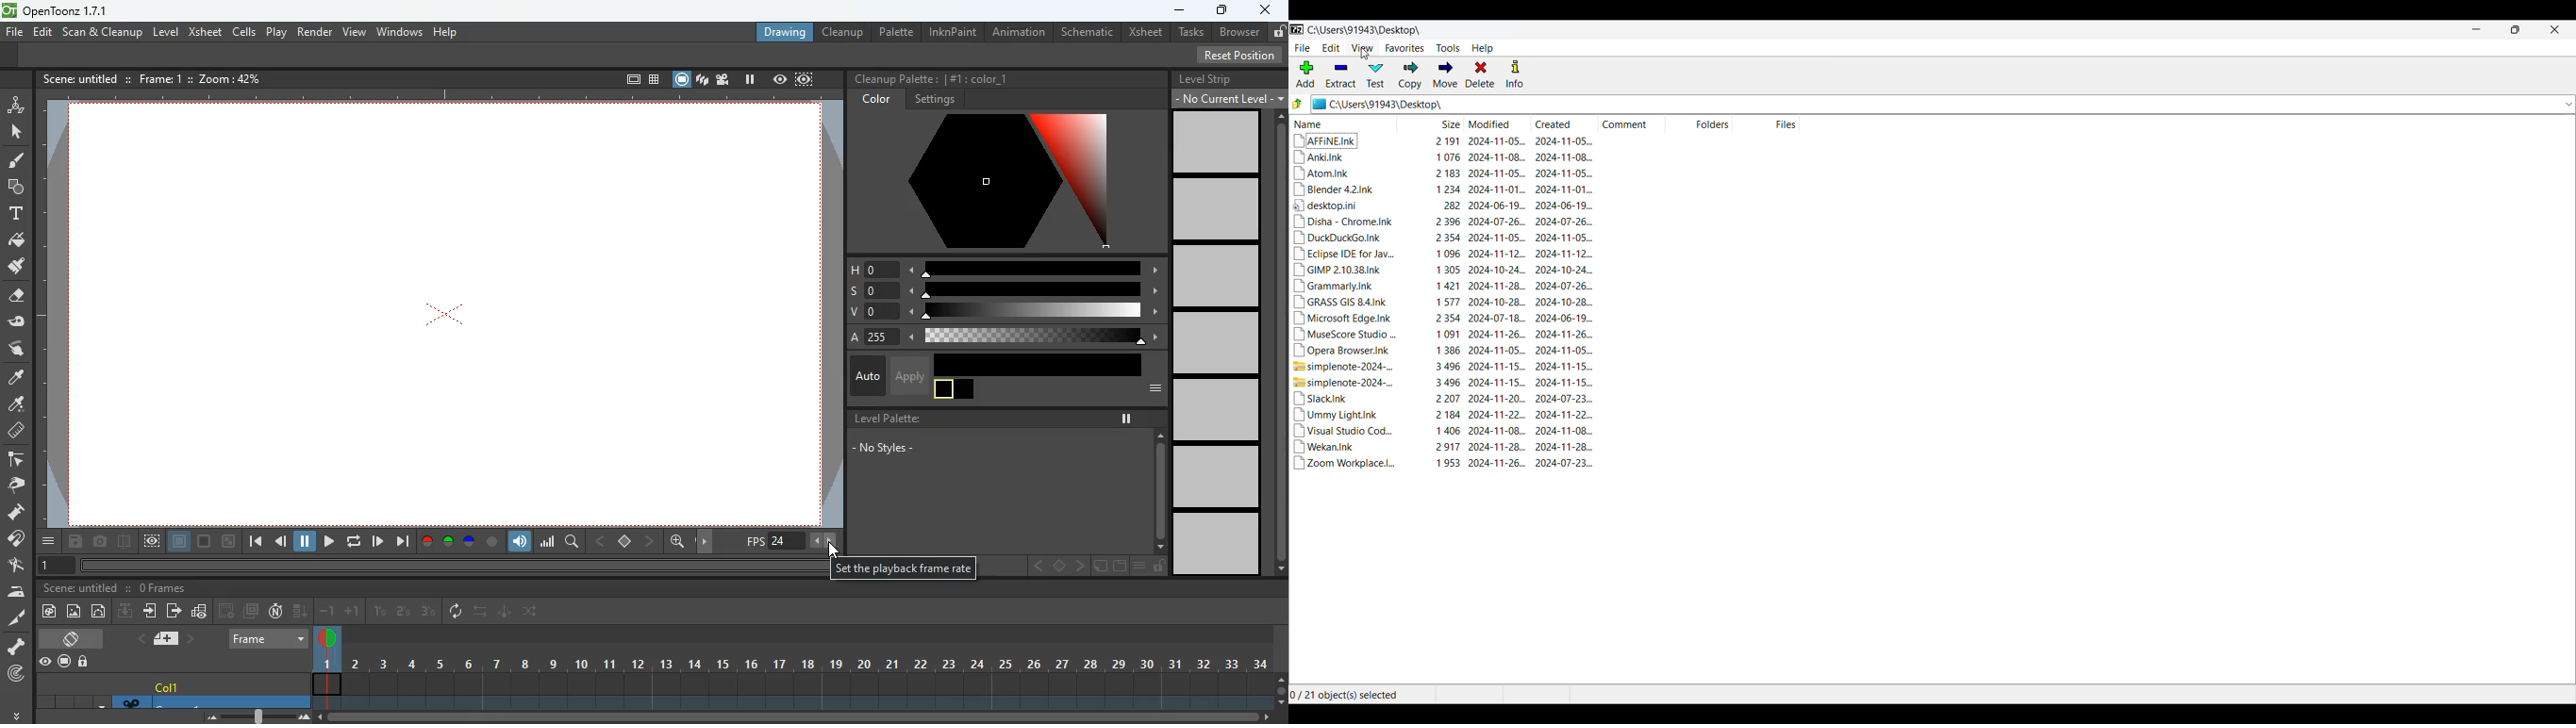 The height and width of the screenshot is (728, 2576). What do you see at coordinates (17, 715) in the screenshot?
I see `more` at bounding box center [17, 715].